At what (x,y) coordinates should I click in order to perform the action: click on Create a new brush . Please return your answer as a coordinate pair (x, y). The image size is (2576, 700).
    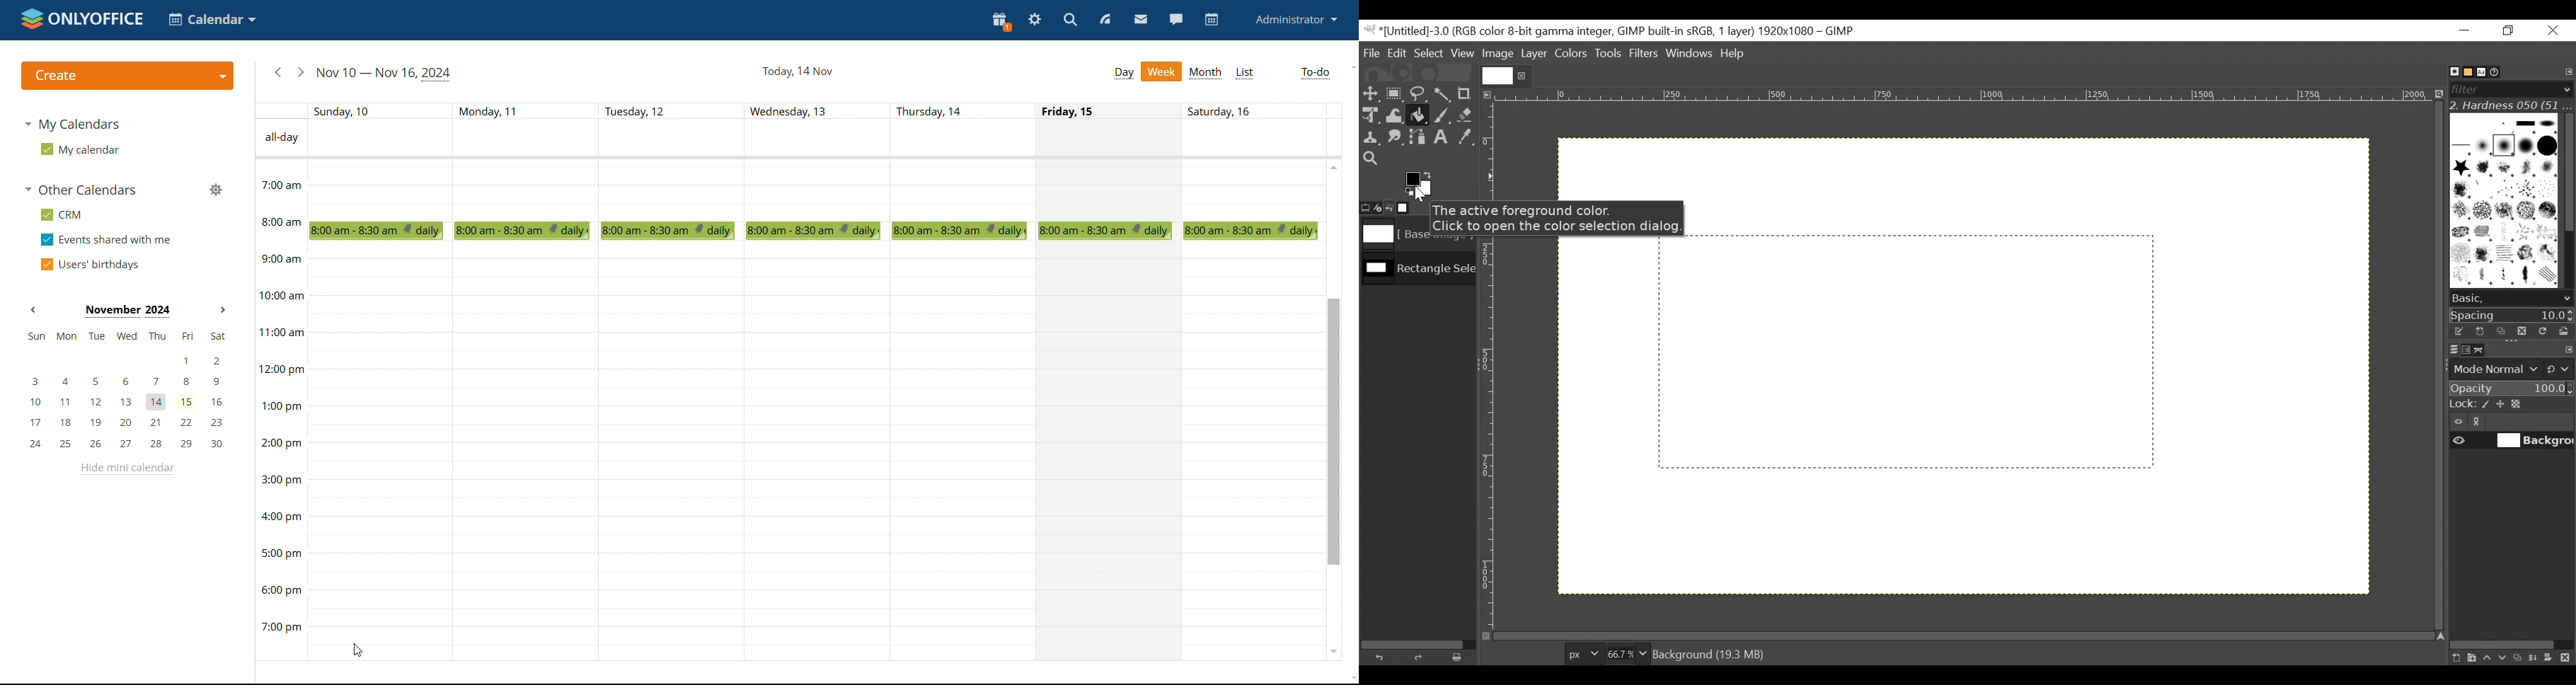
    Looking at the image, I should click on (2480, 331).